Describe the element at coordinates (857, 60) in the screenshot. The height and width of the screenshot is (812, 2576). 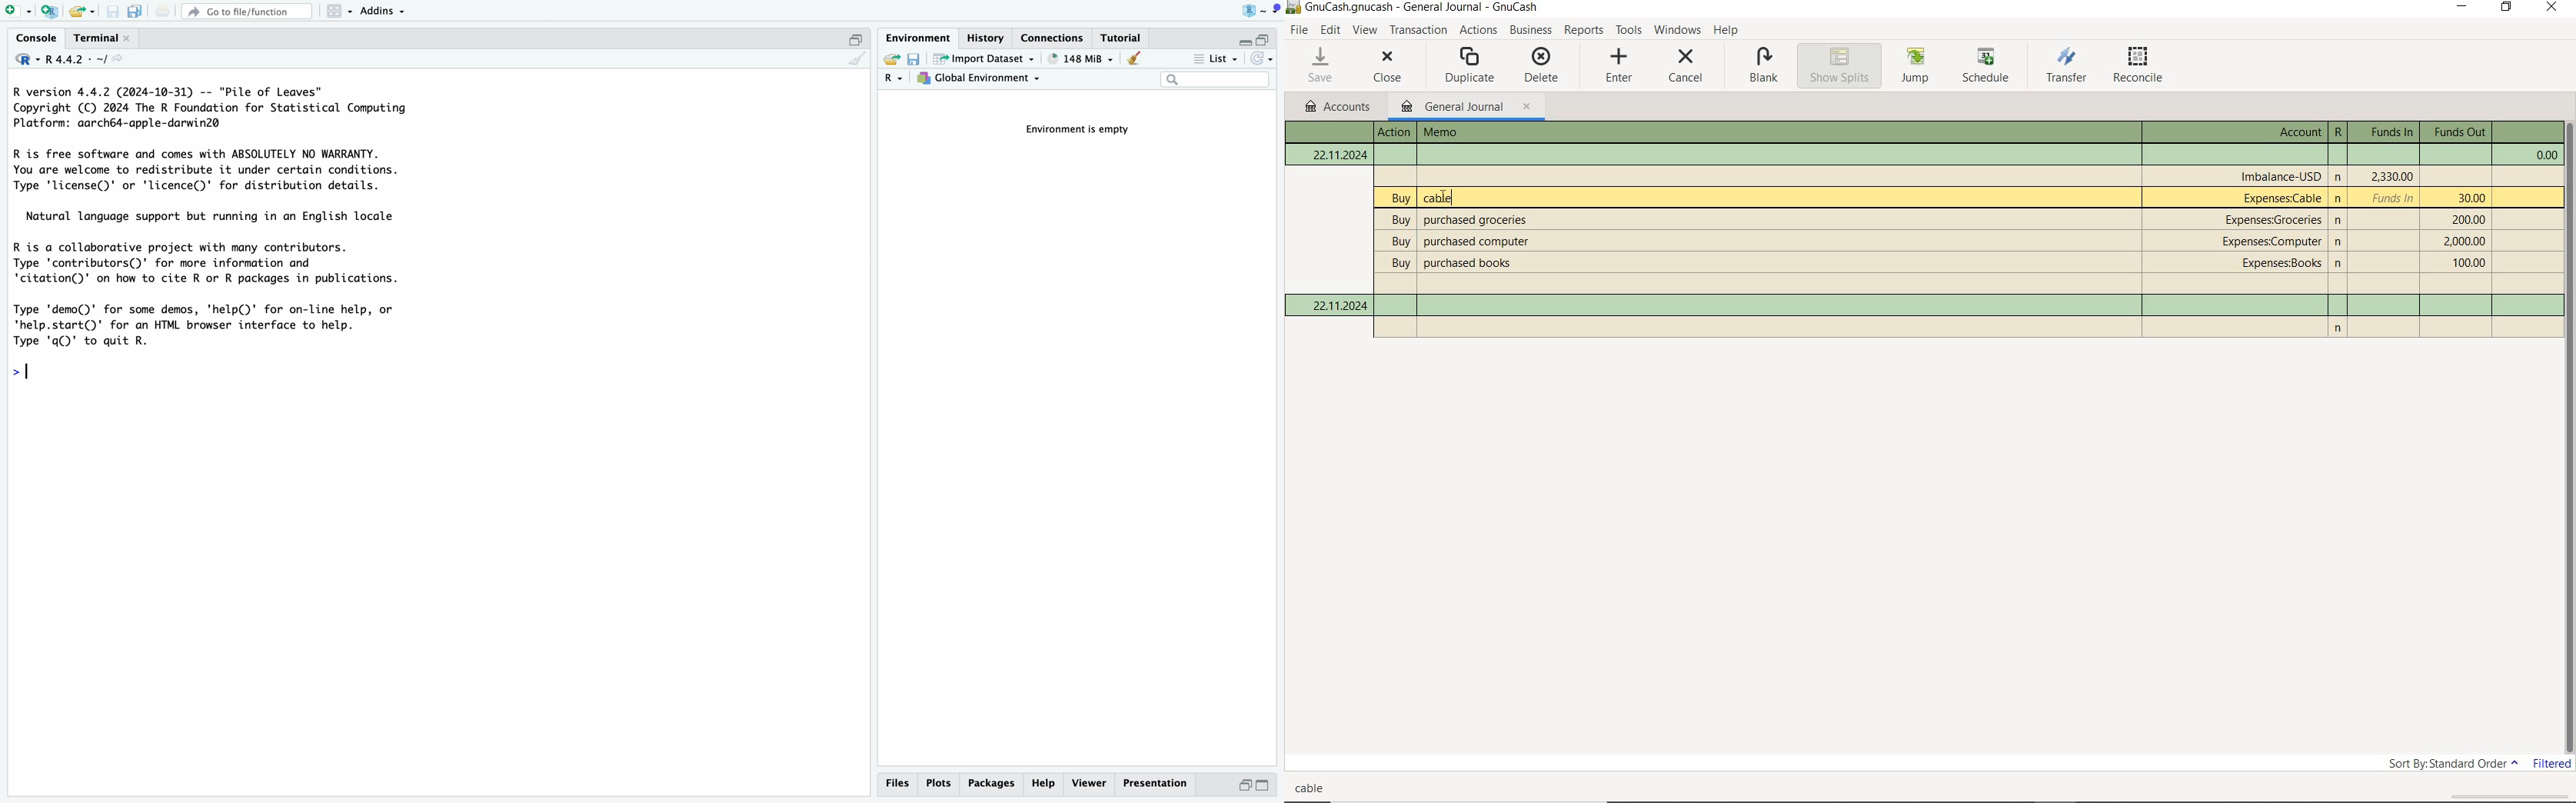
I see `console` at that location.